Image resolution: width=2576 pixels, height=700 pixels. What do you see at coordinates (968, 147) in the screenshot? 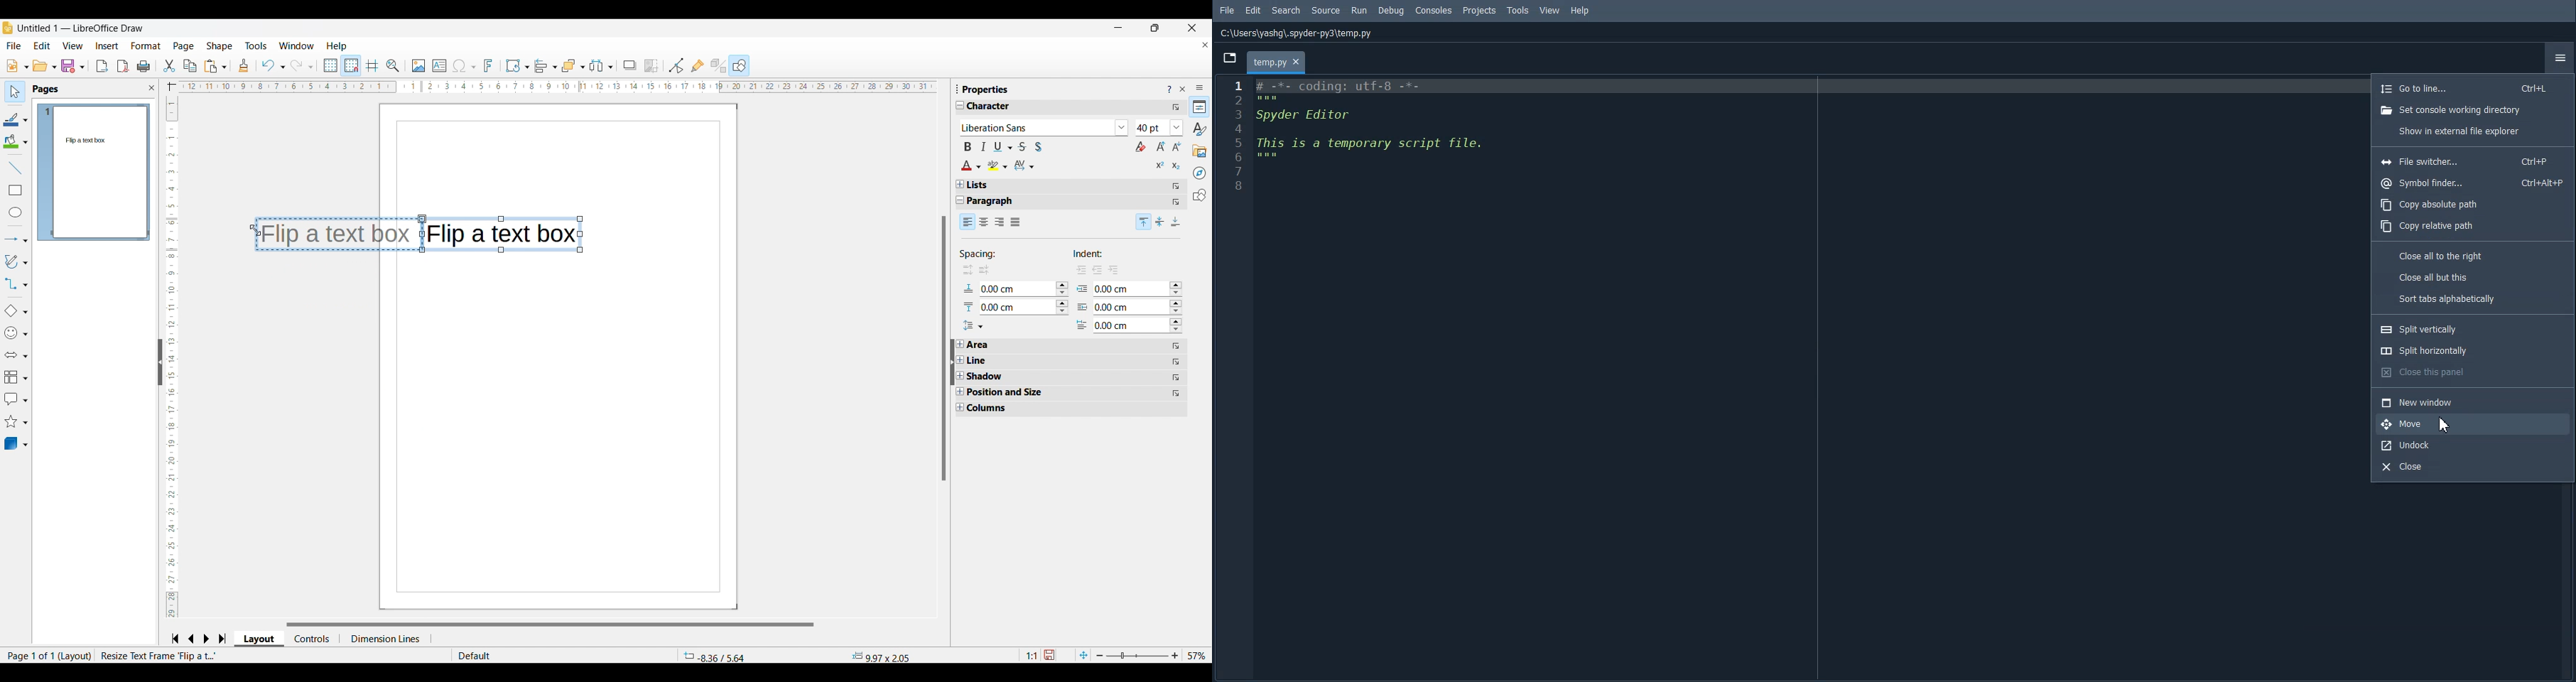
I see `Bold` at bounding box center [968, 147].